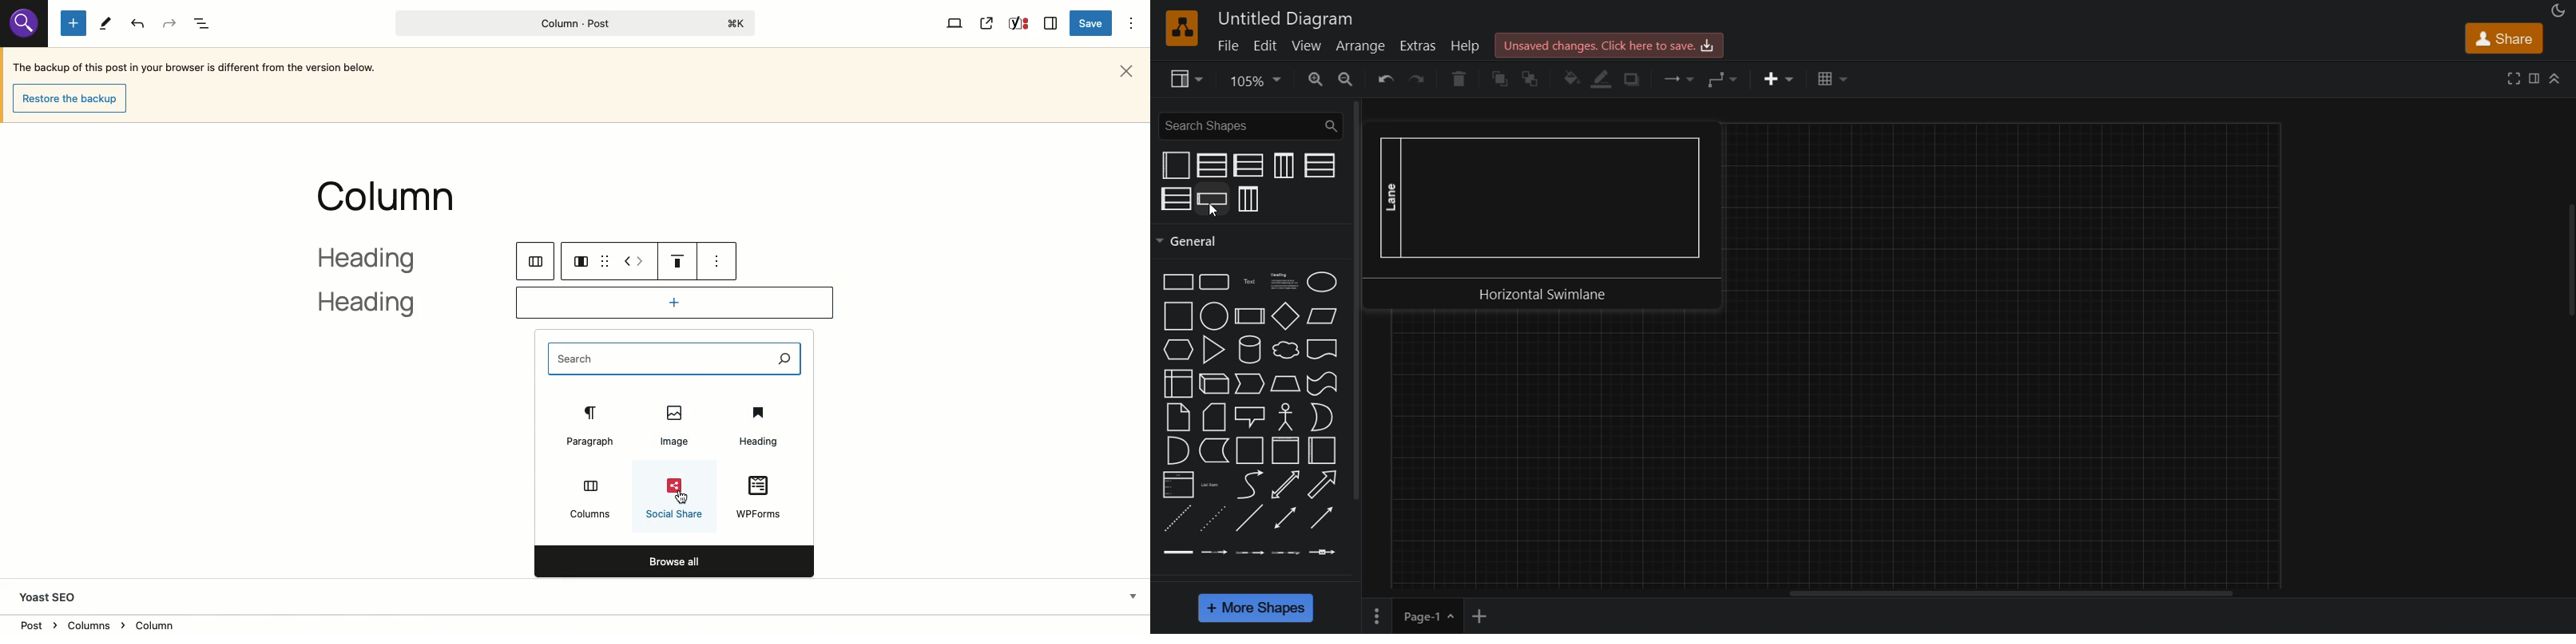  I want to click on hexagon, so click(1178, 350).